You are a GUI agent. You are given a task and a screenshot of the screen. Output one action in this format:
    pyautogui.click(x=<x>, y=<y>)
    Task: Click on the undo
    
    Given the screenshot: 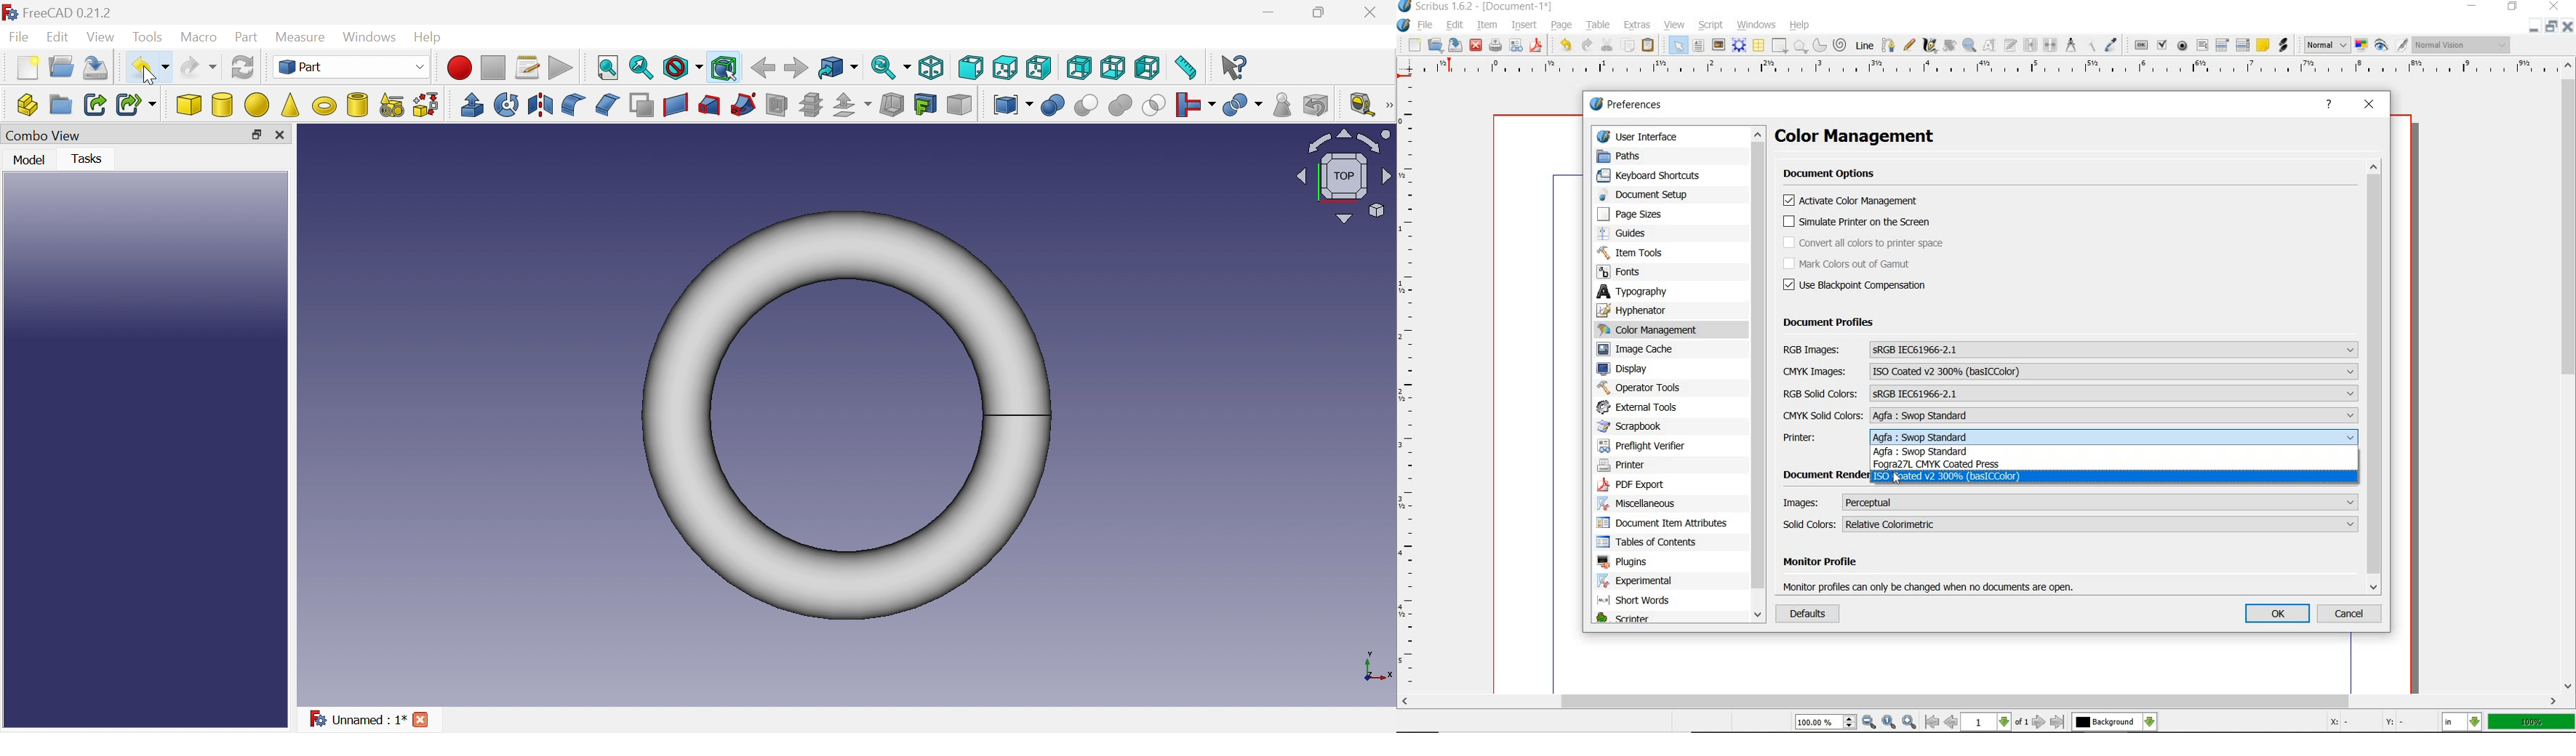 What is the action you would take?
    pyautogui.click(x=1565, y=45)
    